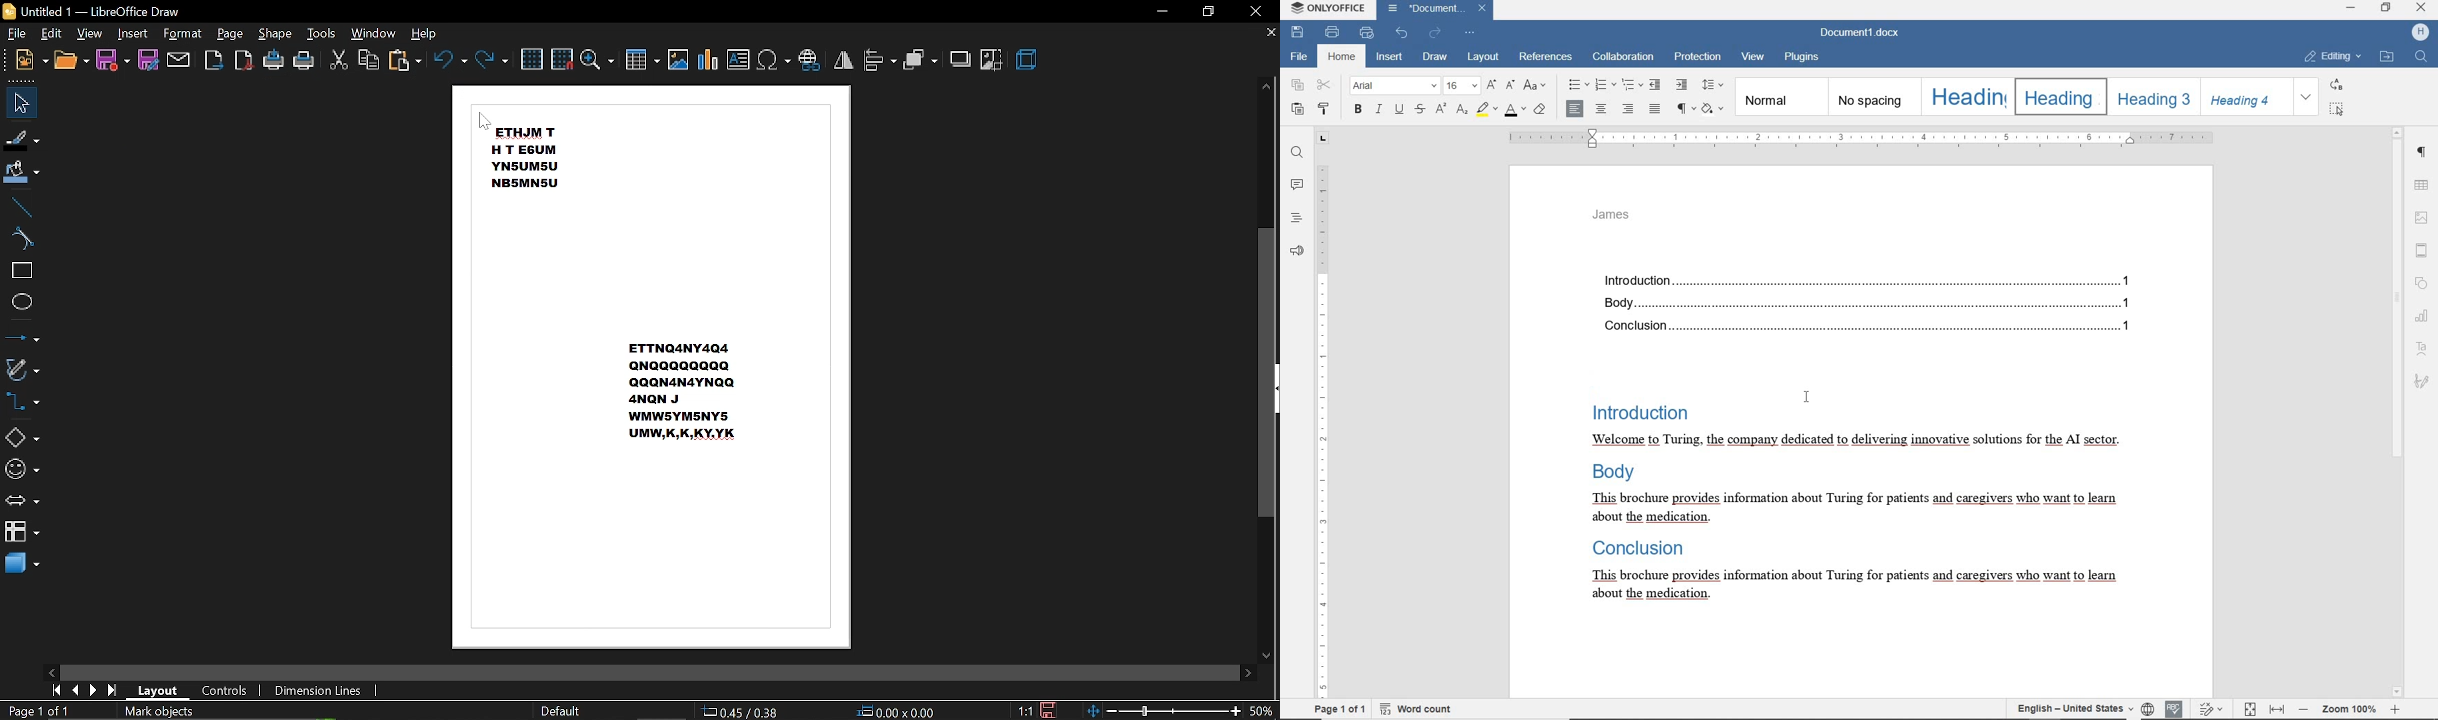 Image resolution: width=2464 pixels, height=728 pixels. What do you see at coordinates (2420, 8) in the screenshot?
I see `CLOSE` at bounding box center [2420, 8].